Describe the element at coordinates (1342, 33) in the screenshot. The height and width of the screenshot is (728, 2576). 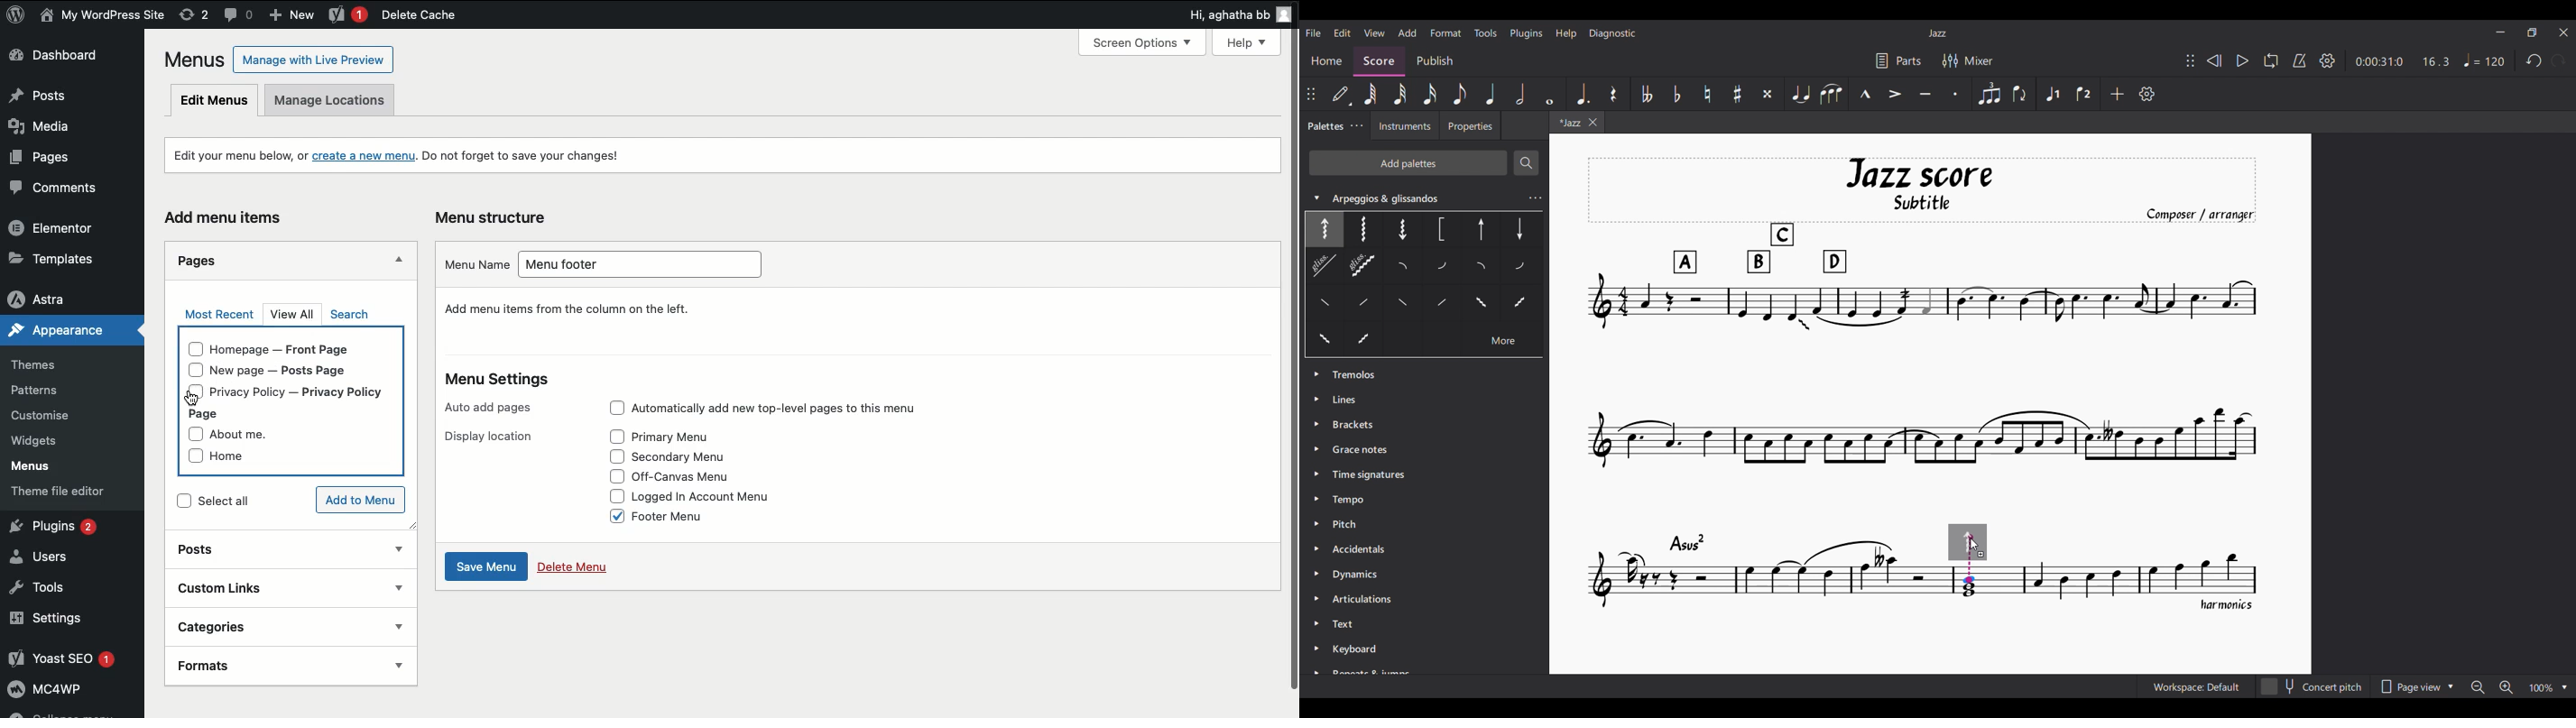
I see `Edit menu` at that location.